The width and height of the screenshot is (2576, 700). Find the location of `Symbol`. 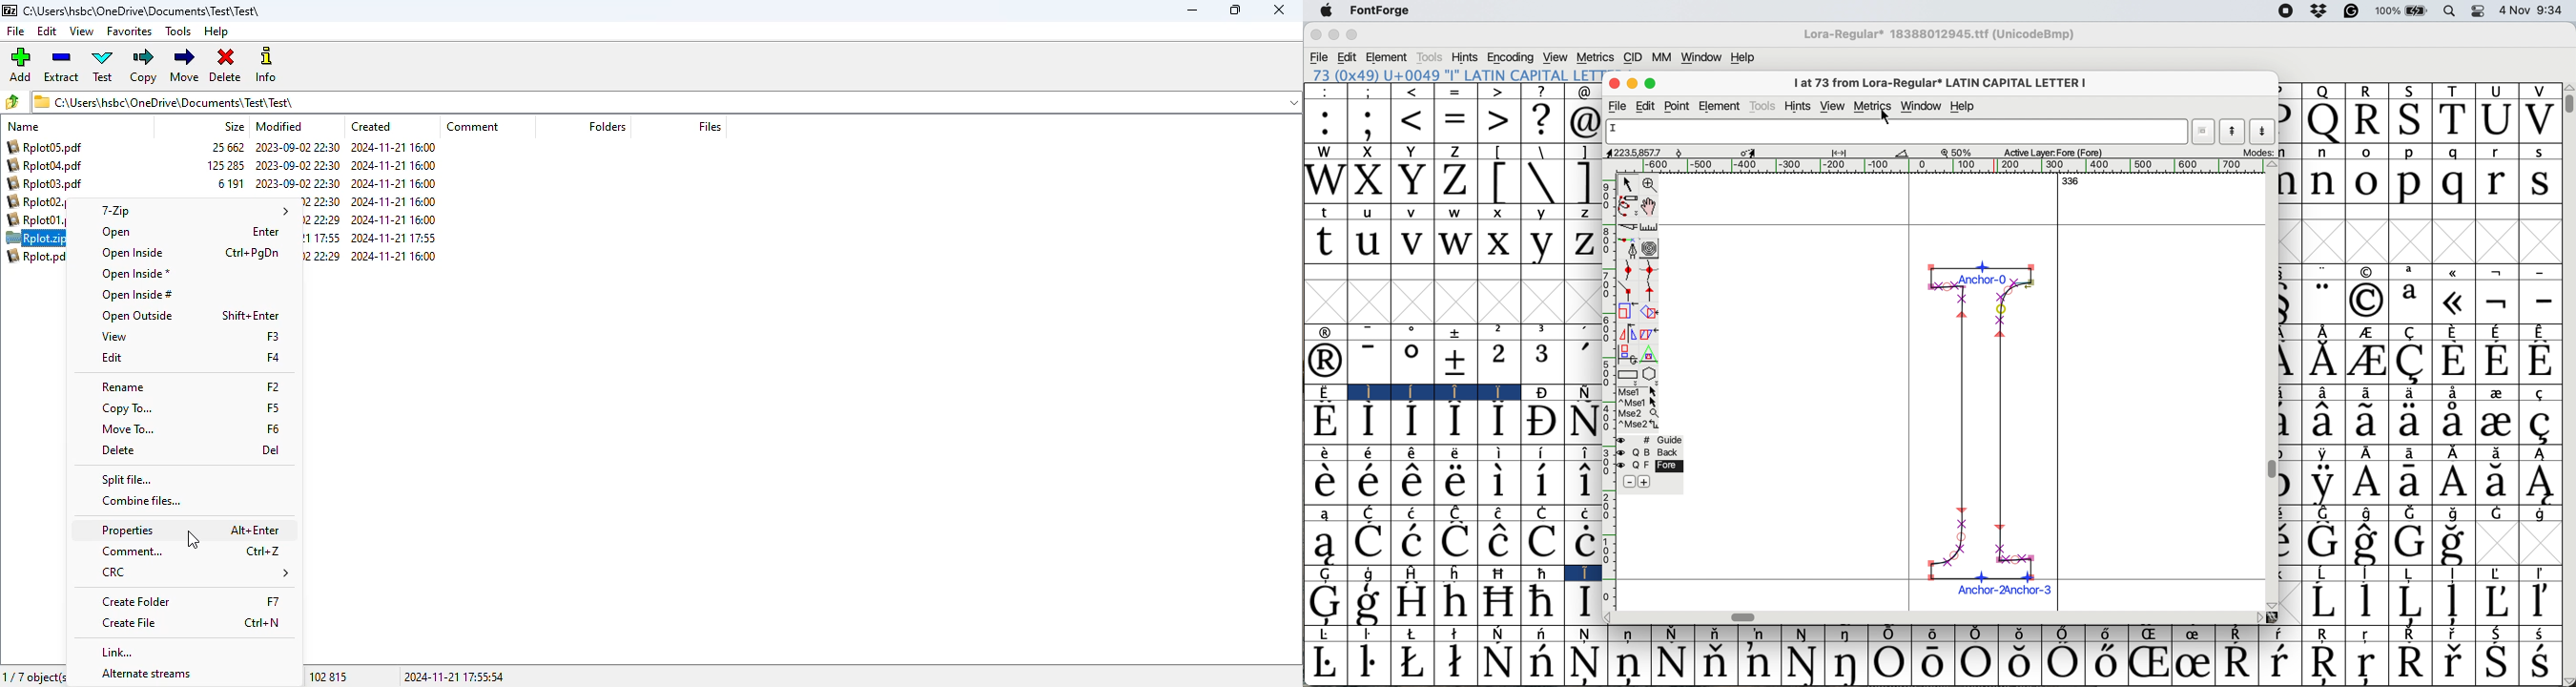

Symbol is located at coordinates (1369, 663).